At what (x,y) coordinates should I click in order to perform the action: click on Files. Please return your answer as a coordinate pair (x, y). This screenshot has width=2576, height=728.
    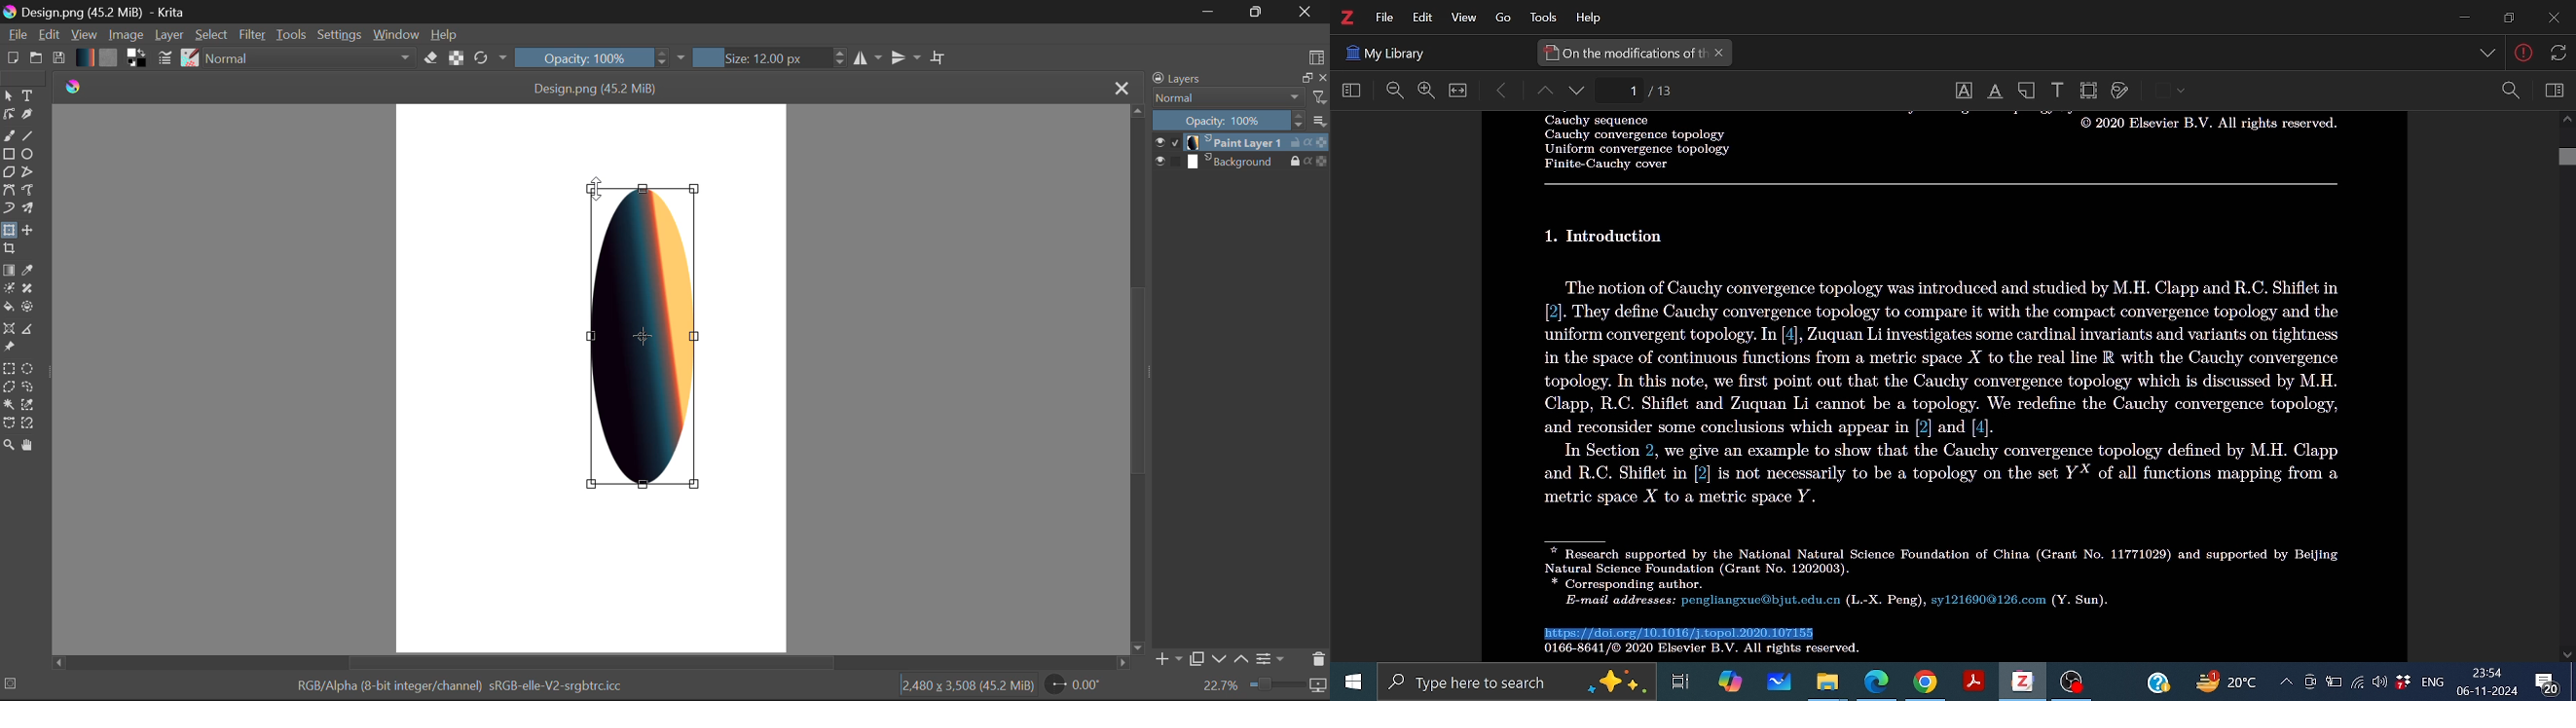
    Looking at the image, I should click on (1828, 682).